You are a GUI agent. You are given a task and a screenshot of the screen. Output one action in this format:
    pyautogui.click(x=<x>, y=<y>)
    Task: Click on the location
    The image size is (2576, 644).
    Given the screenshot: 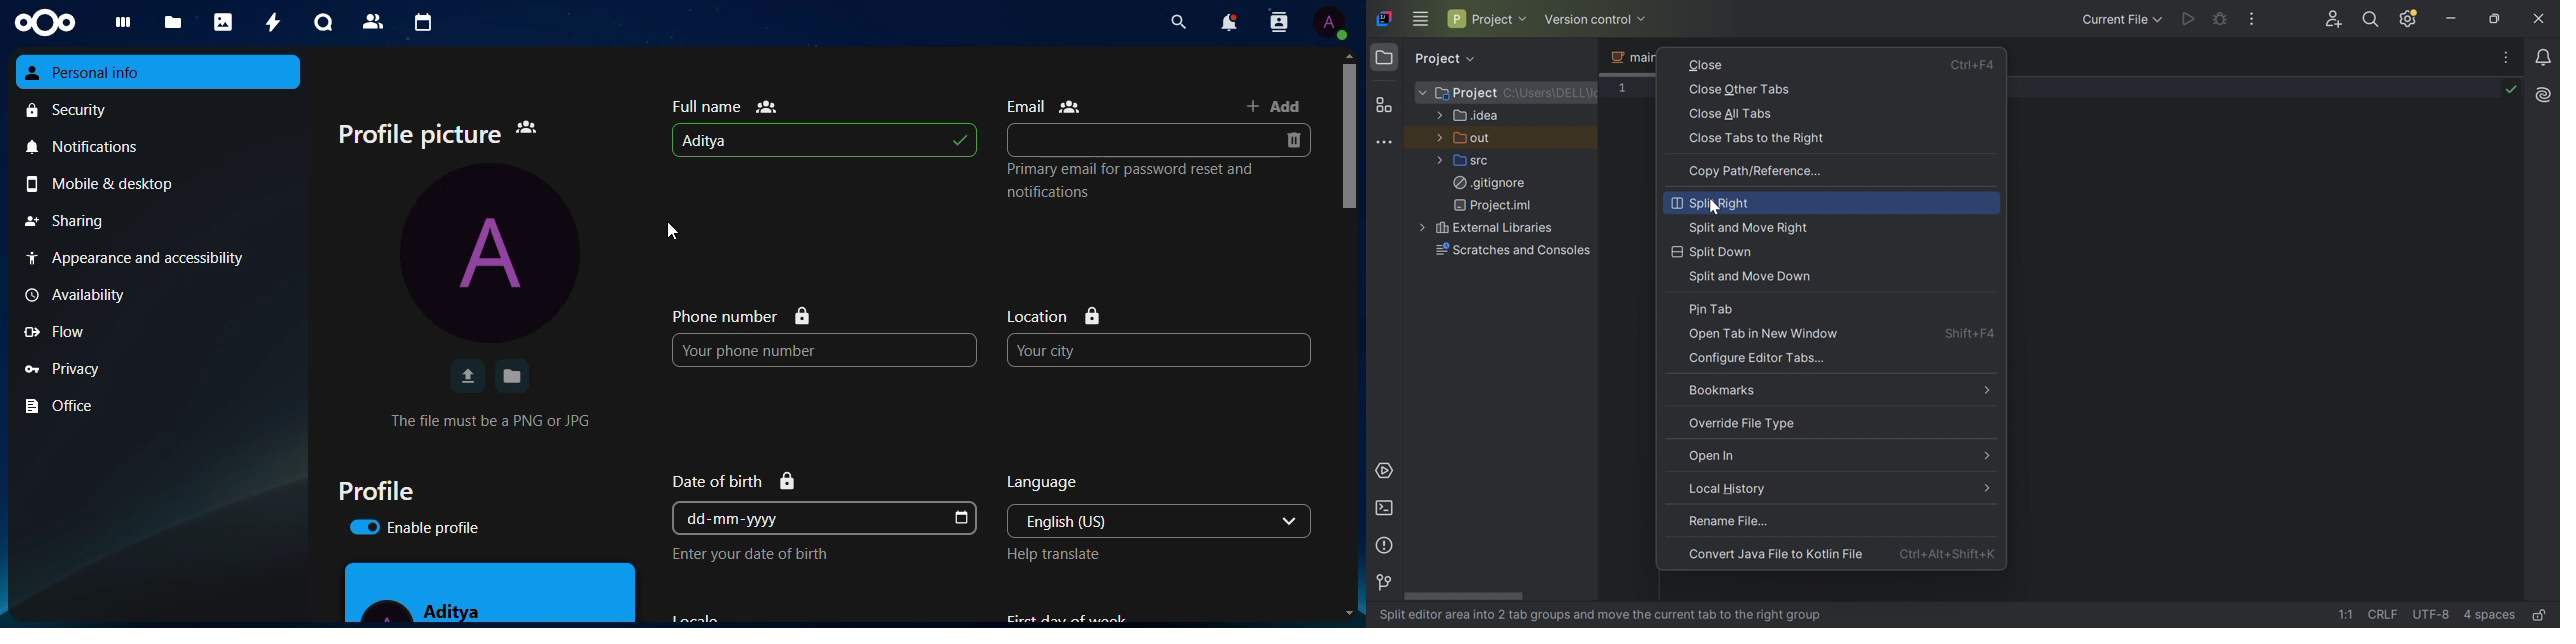 What is the action you would take?
    pyautogui.click(x=1055, y=316)
    